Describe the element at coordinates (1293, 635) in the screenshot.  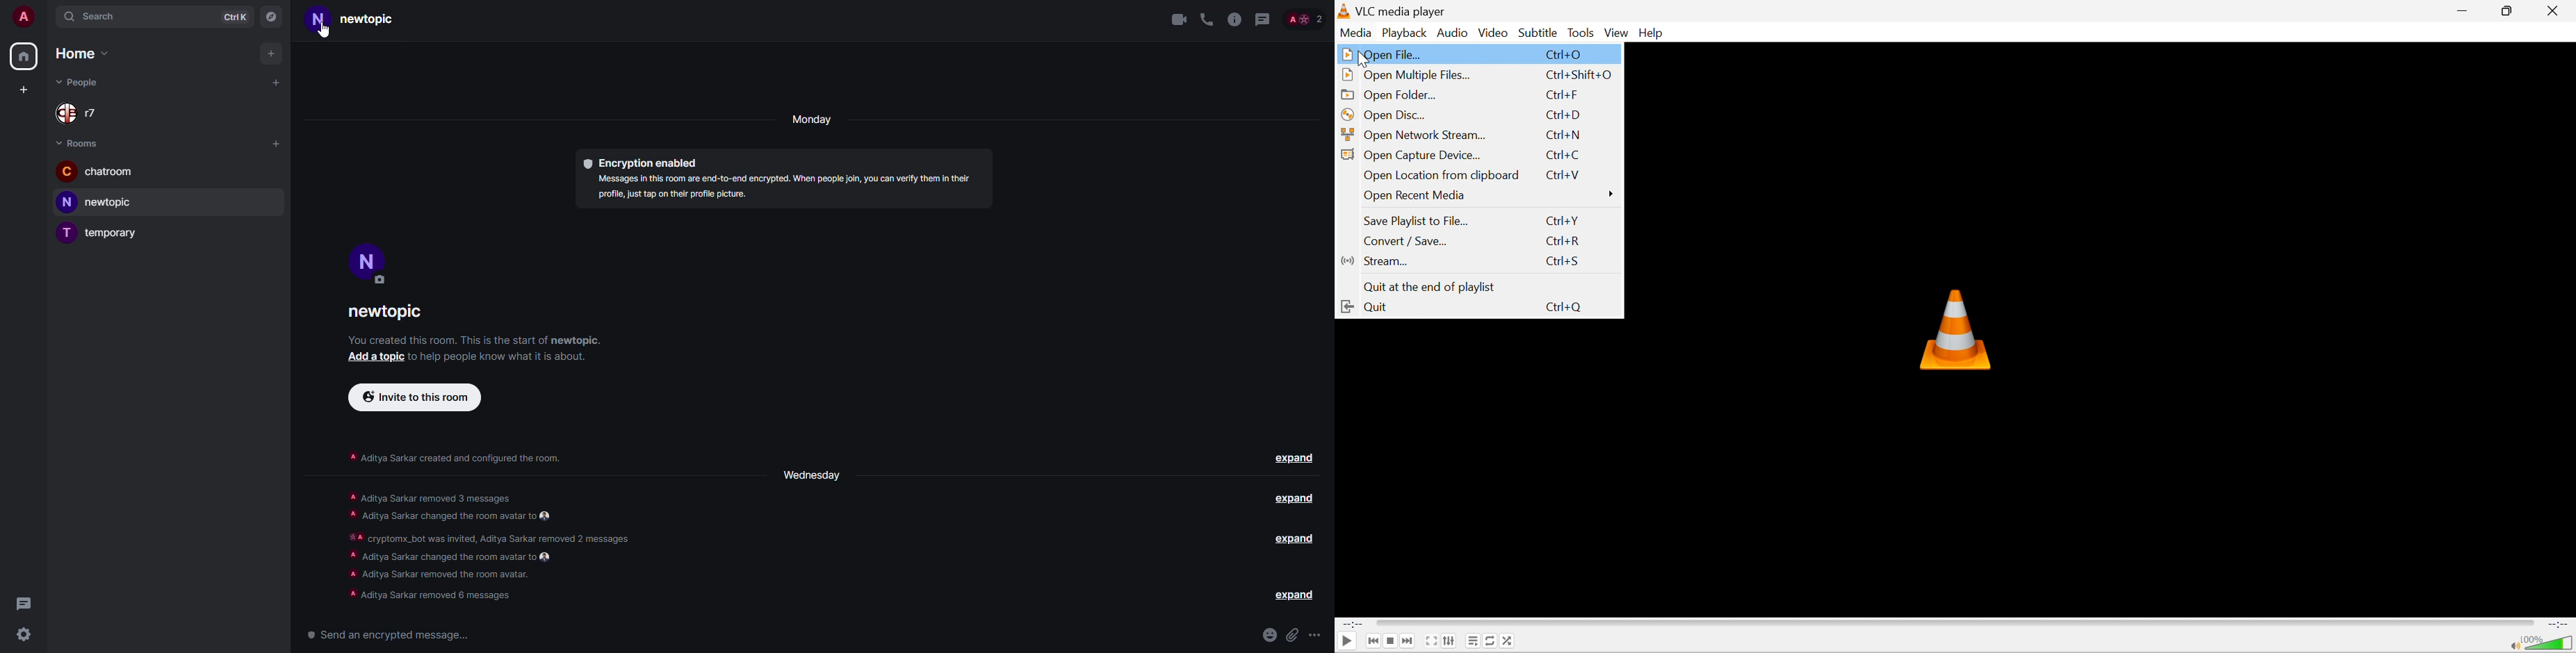
I see `attach` at that location.